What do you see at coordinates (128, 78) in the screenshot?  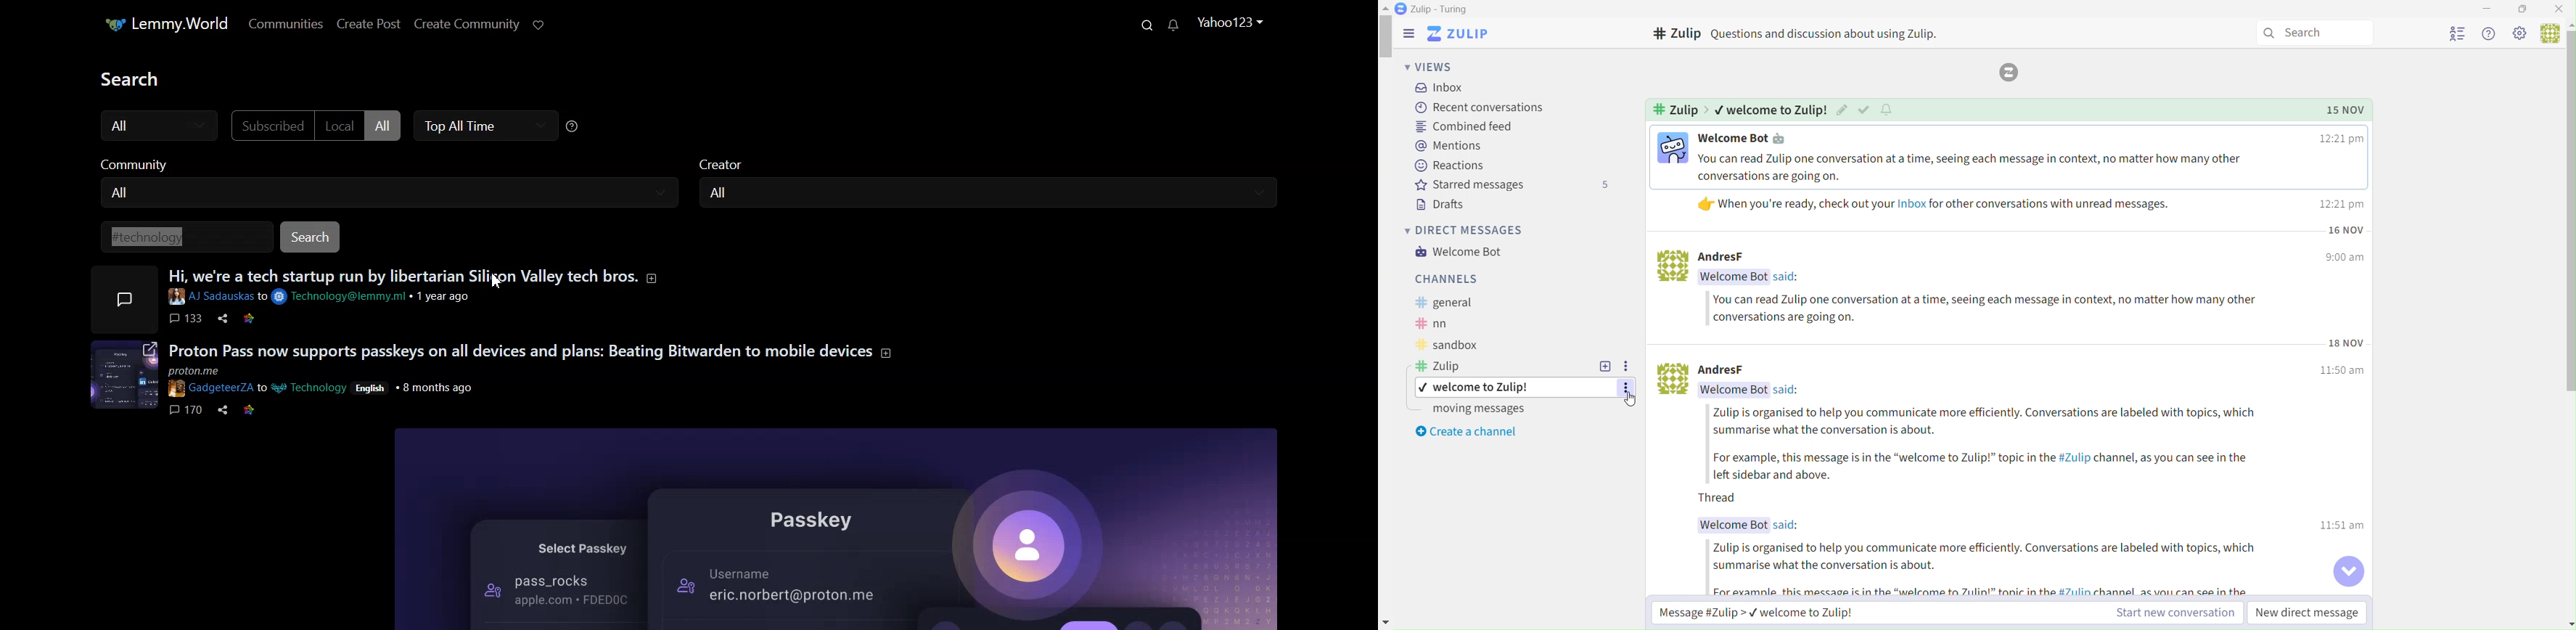 I see `search` at bounding box center [128, 78].